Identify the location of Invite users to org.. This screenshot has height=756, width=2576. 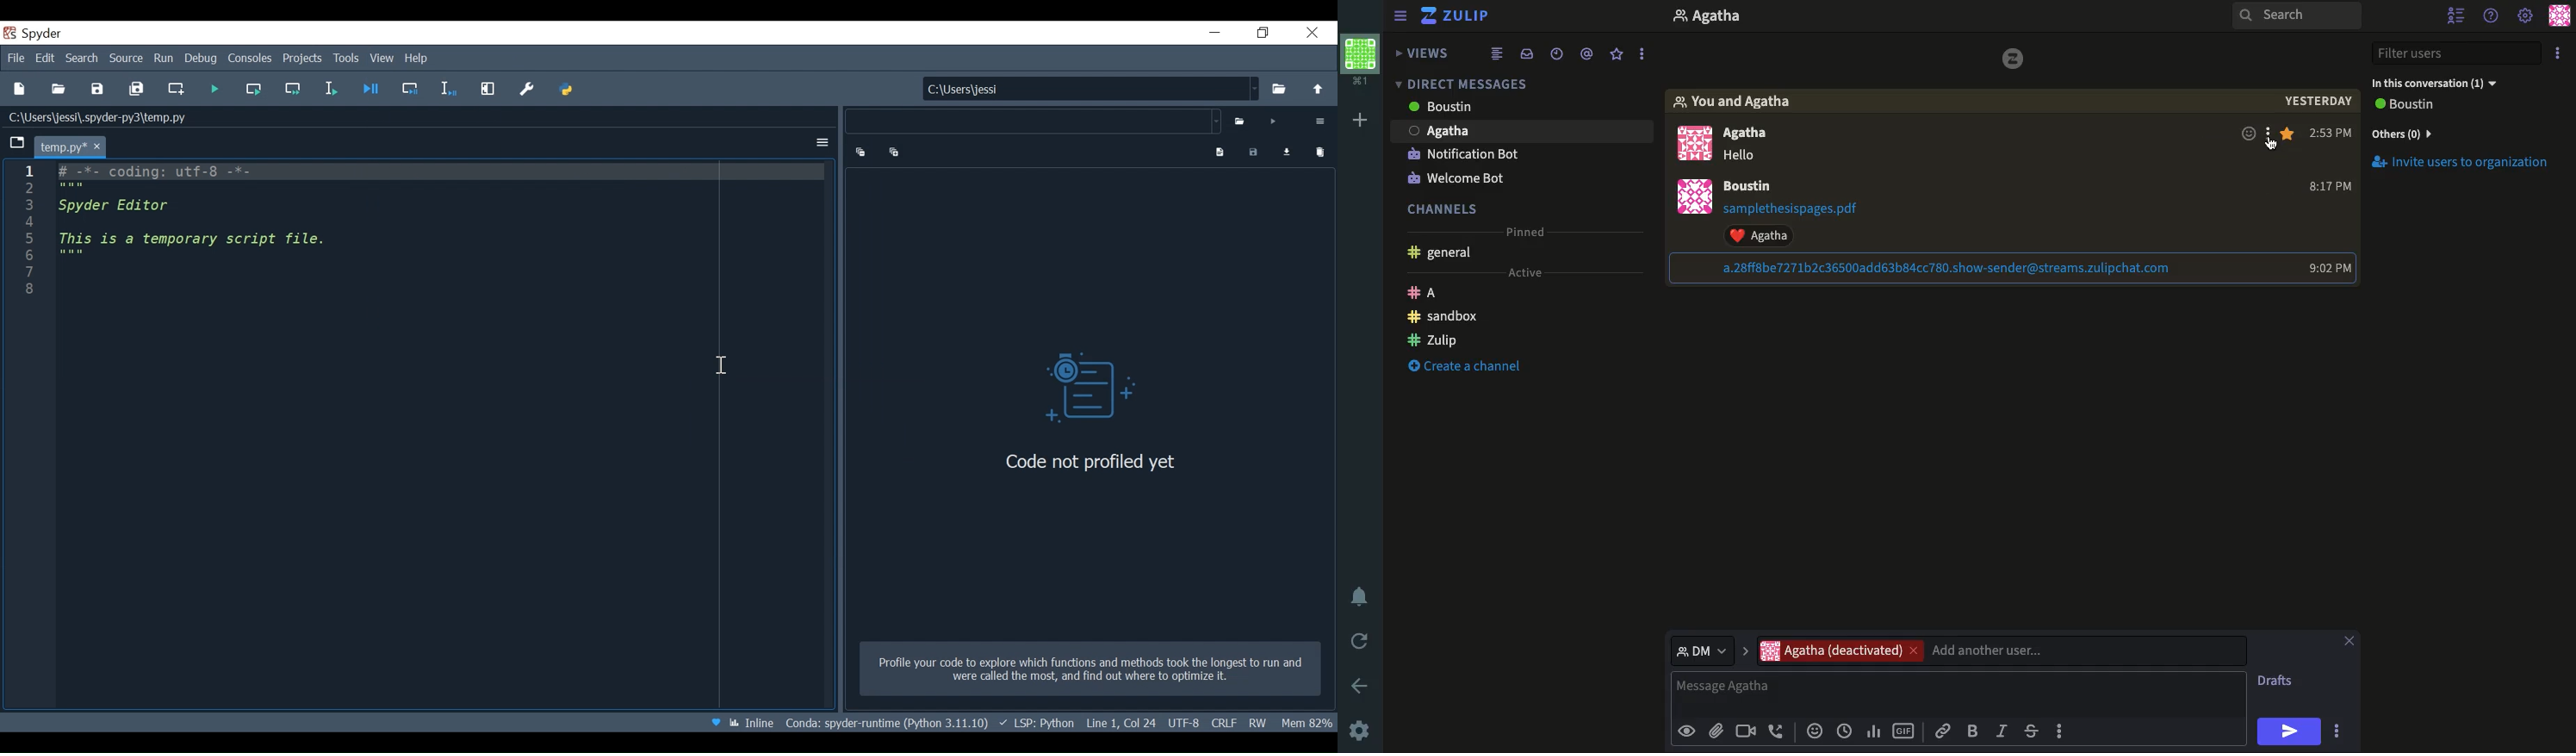
(2463, 131).